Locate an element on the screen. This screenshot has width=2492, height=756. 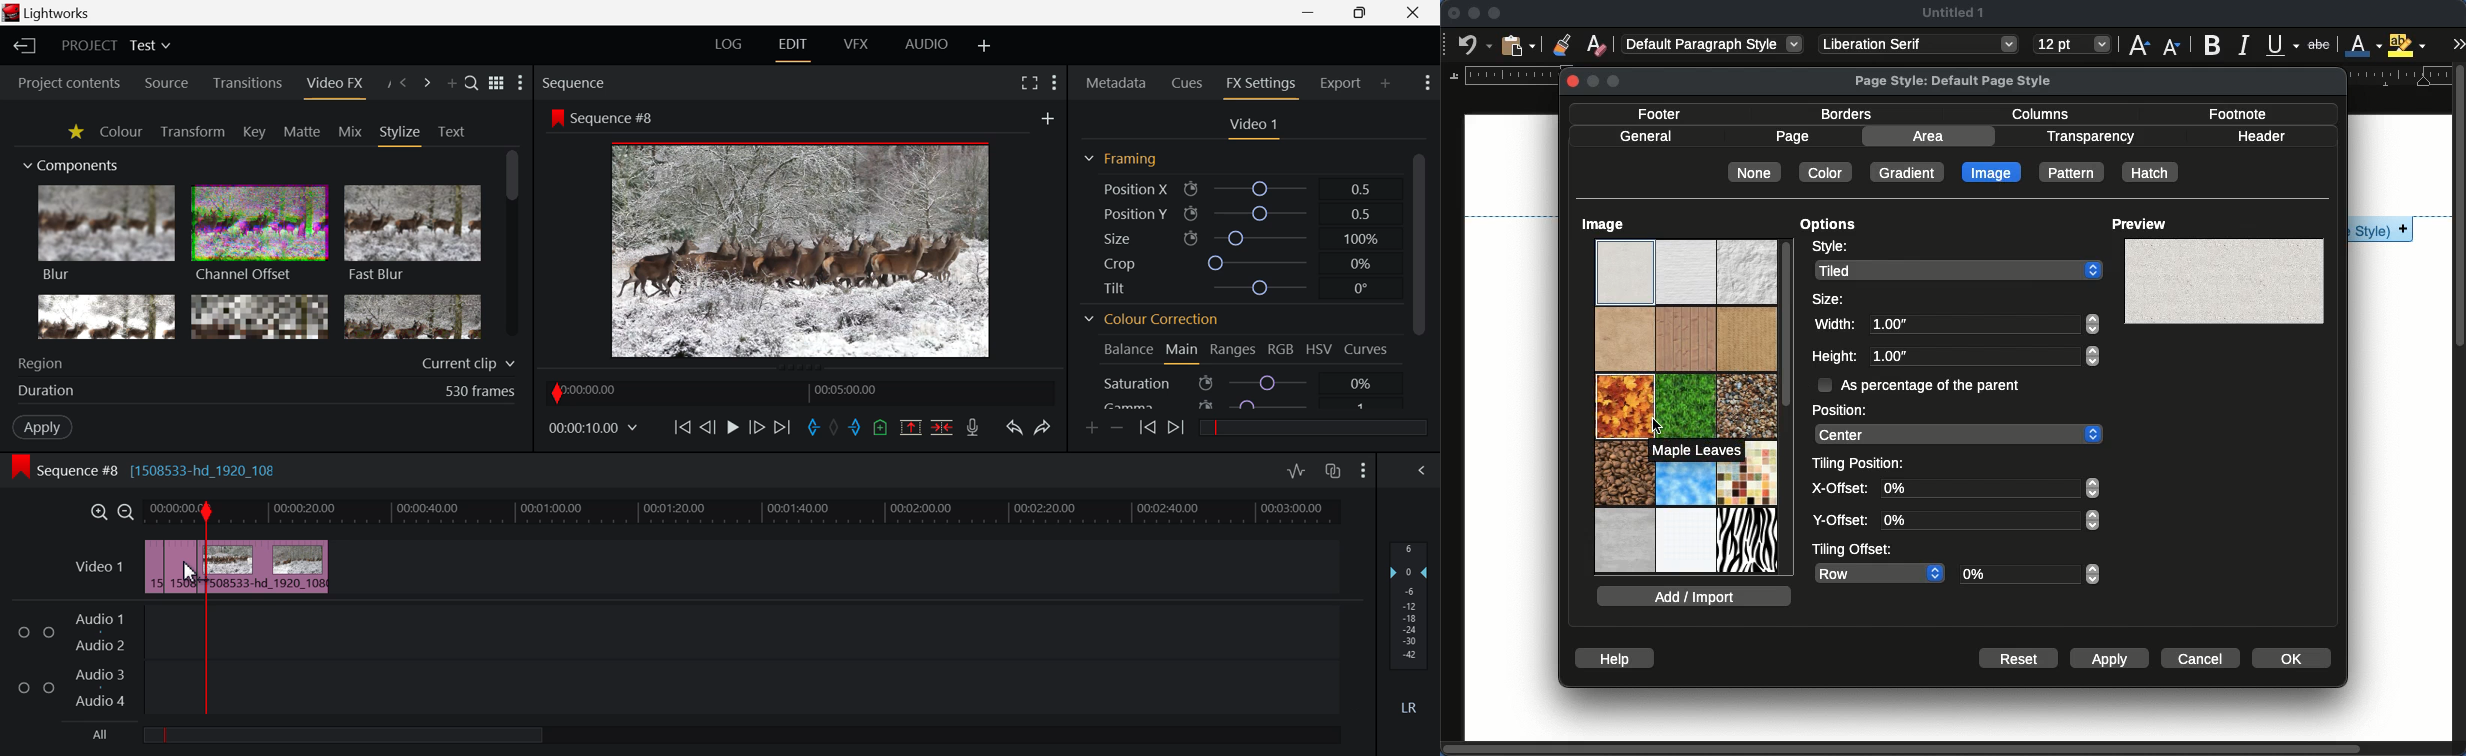
1.00 is located at coordinates (1984, 322).